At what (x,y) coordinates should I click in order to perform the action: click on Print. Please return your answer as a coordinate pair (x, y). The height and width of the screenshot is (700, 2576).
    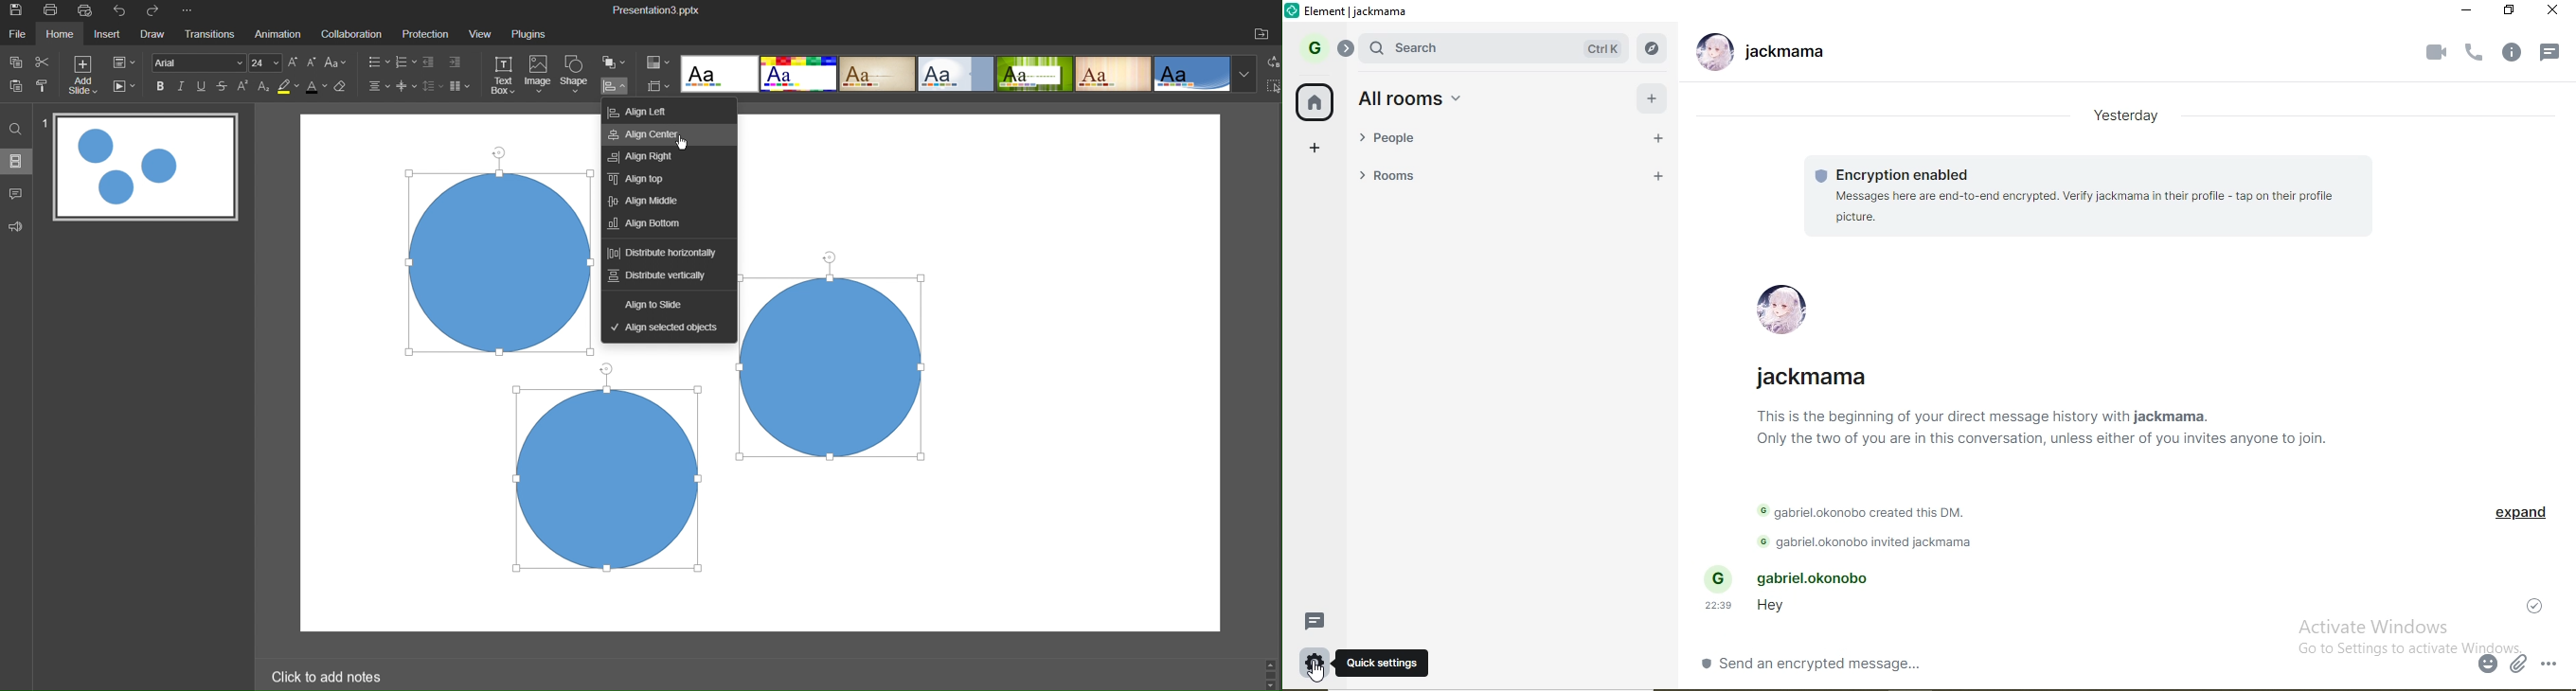
    Looking at the image, I should click on (53, 11).